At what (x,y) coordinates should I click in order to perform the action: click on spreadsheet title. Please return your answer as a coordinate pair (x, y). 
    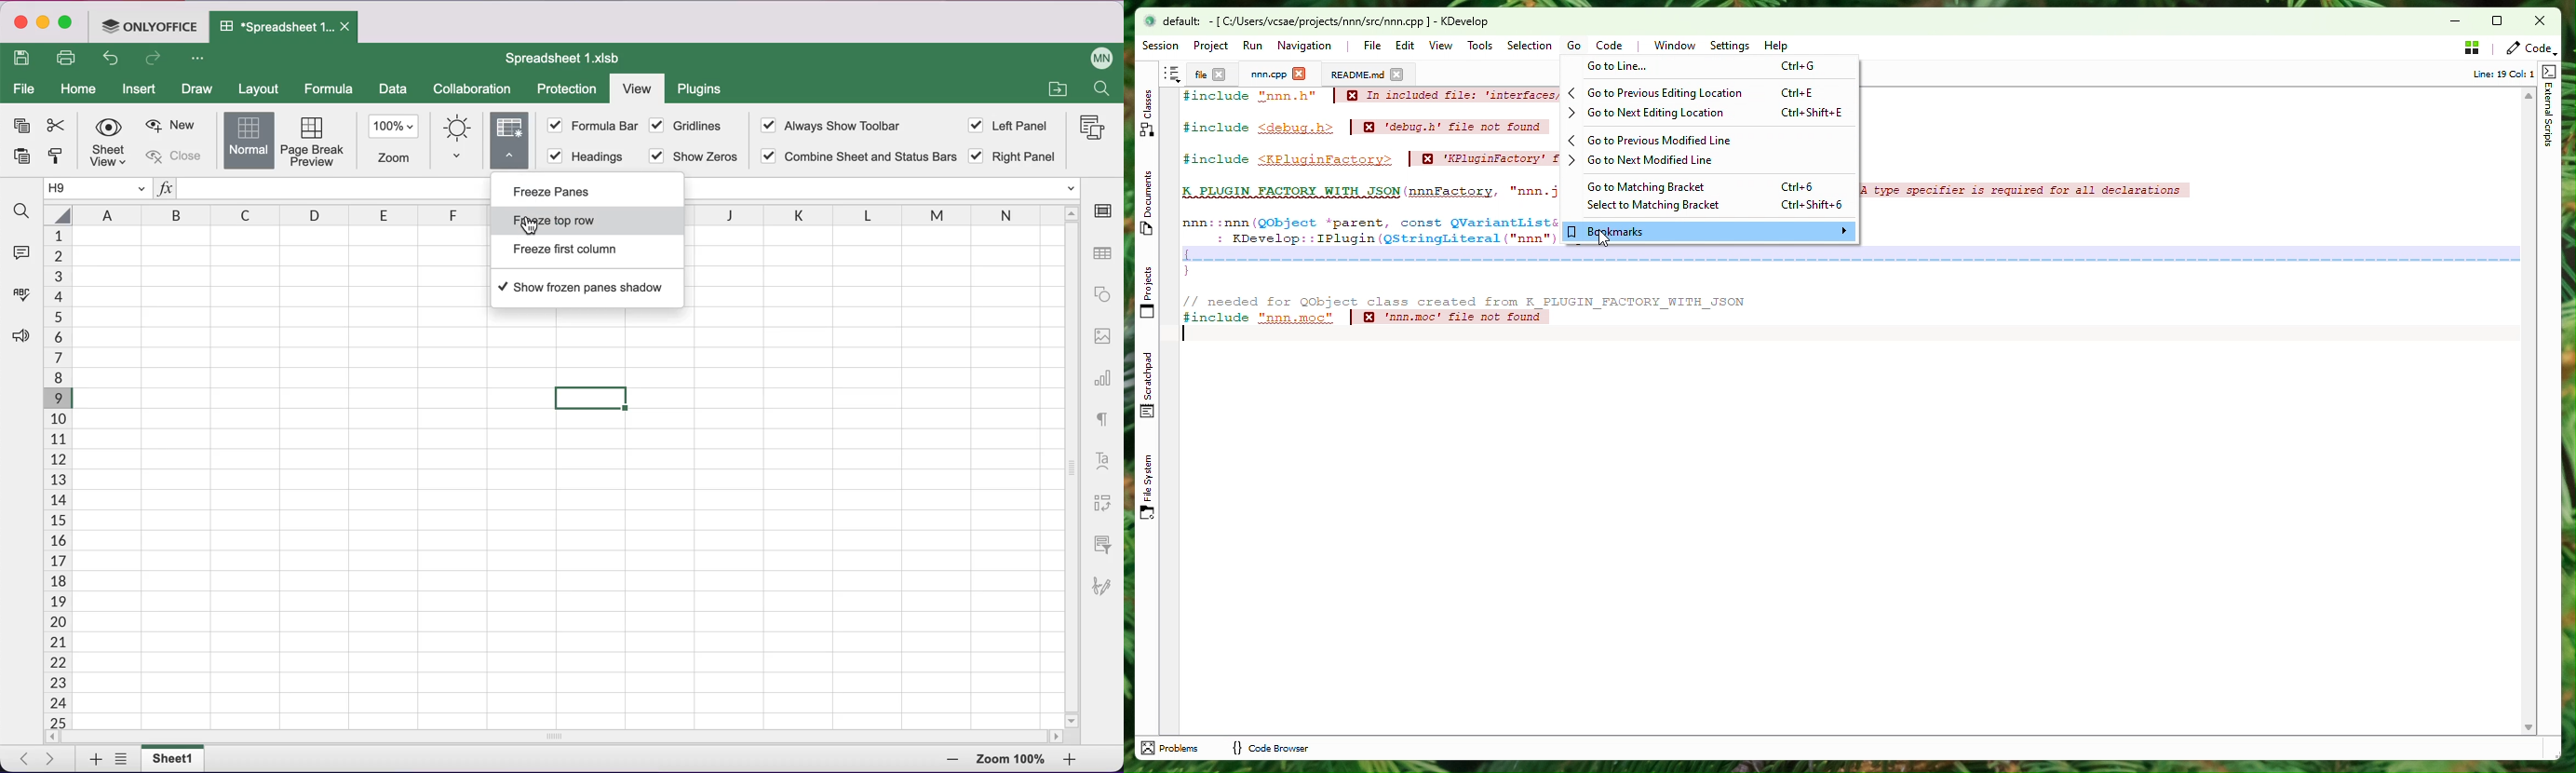
    Looking at the image, I should click on (562, 58).